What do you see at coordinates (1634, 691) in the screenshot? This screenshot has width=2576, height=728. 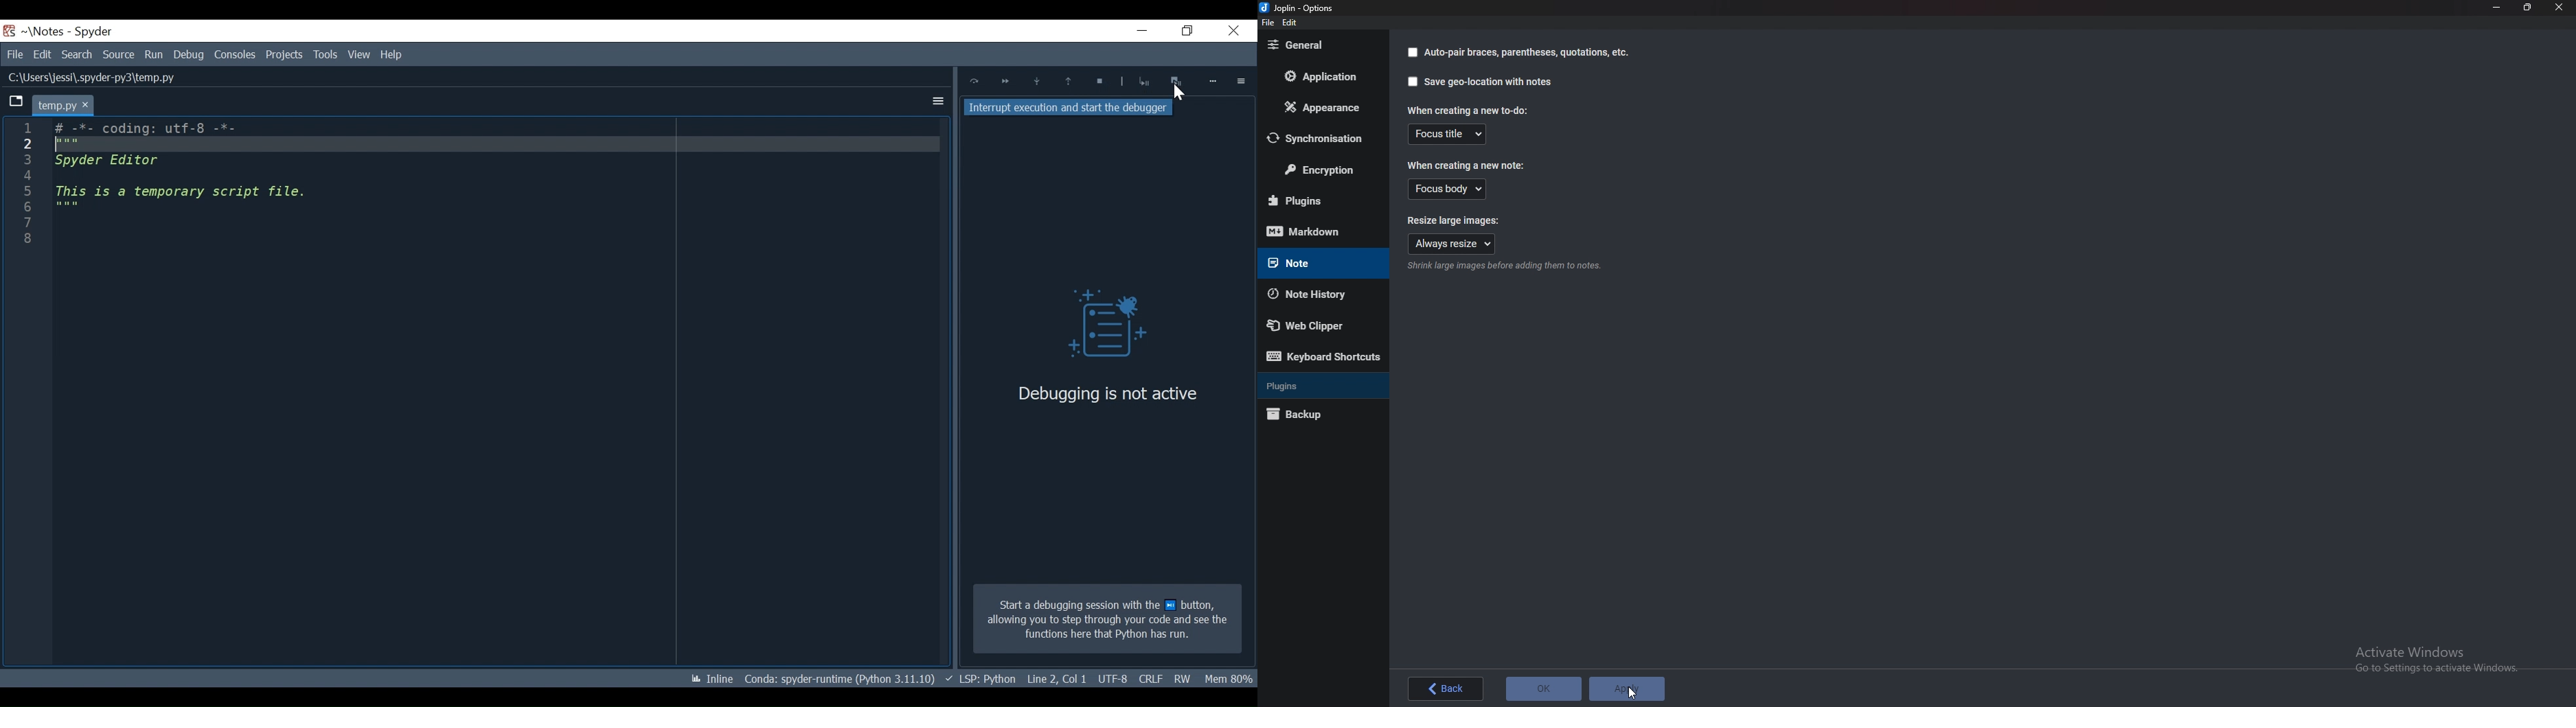 I see `Cursor` at bounding box center [1634, 691].